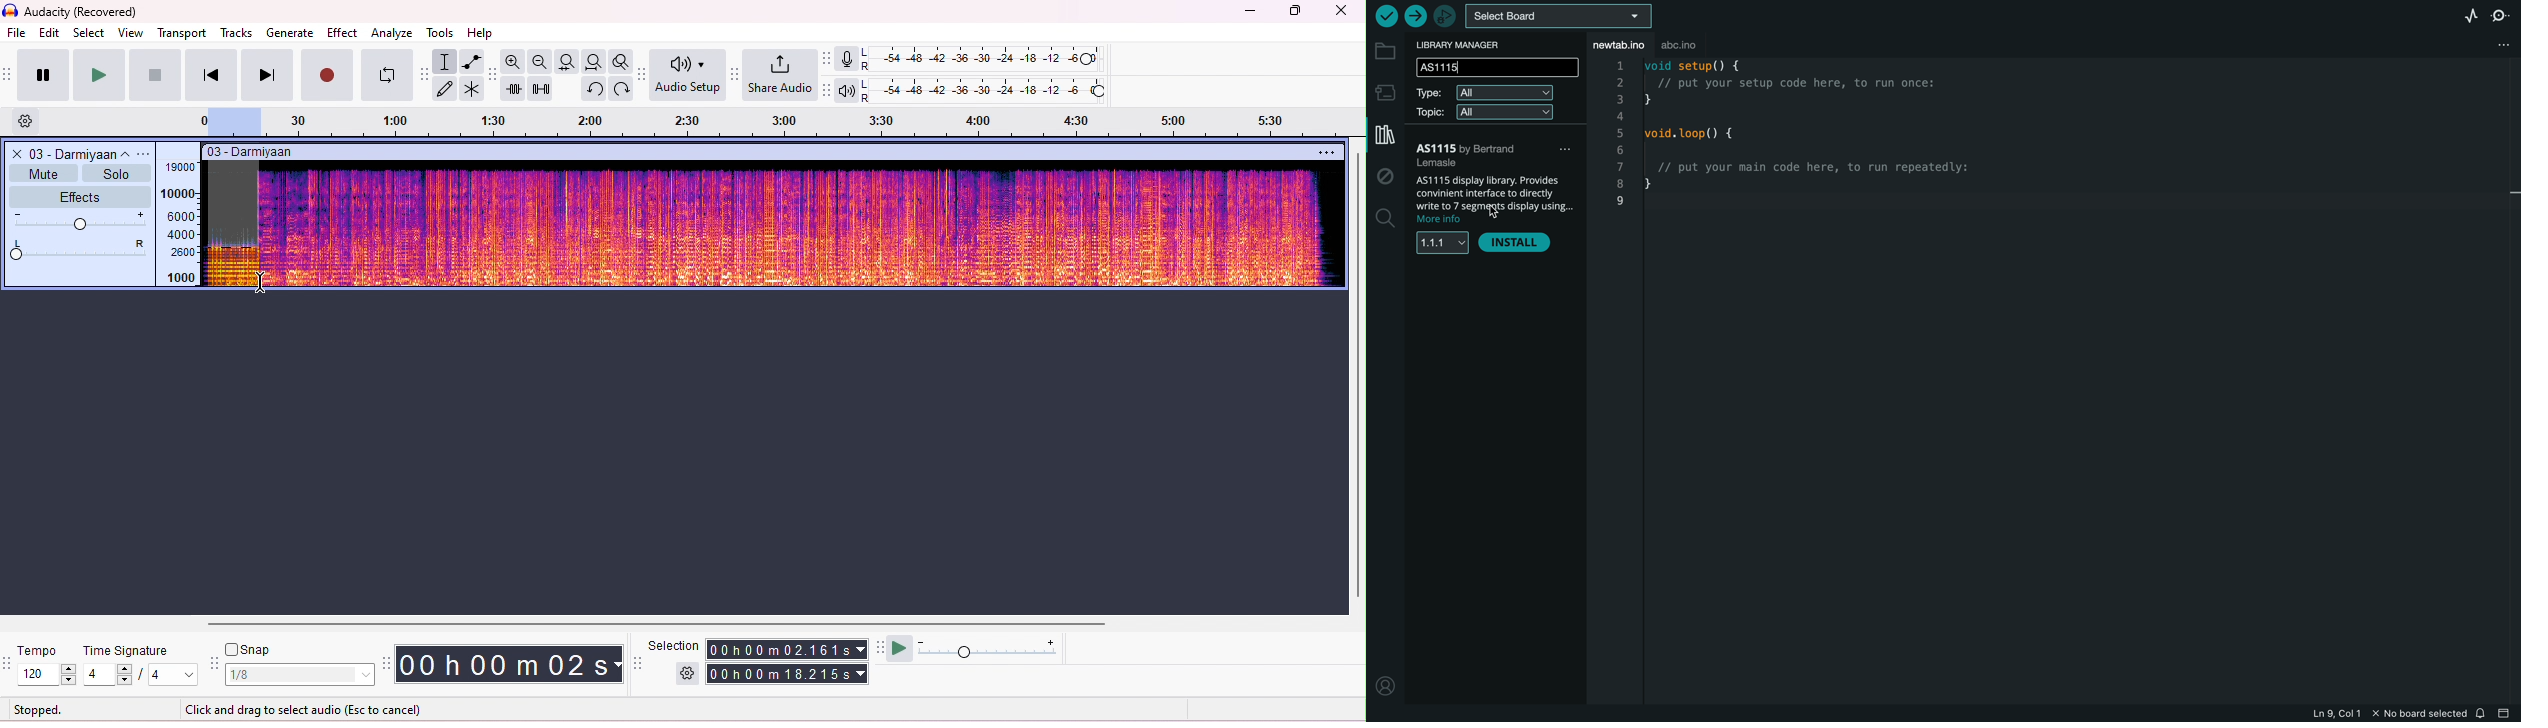 This screenshot has height=728, width=2548. What do you see at coordinates (38, 709) in the screenshot?
I see `stopped` at bounding box center [38, 709].